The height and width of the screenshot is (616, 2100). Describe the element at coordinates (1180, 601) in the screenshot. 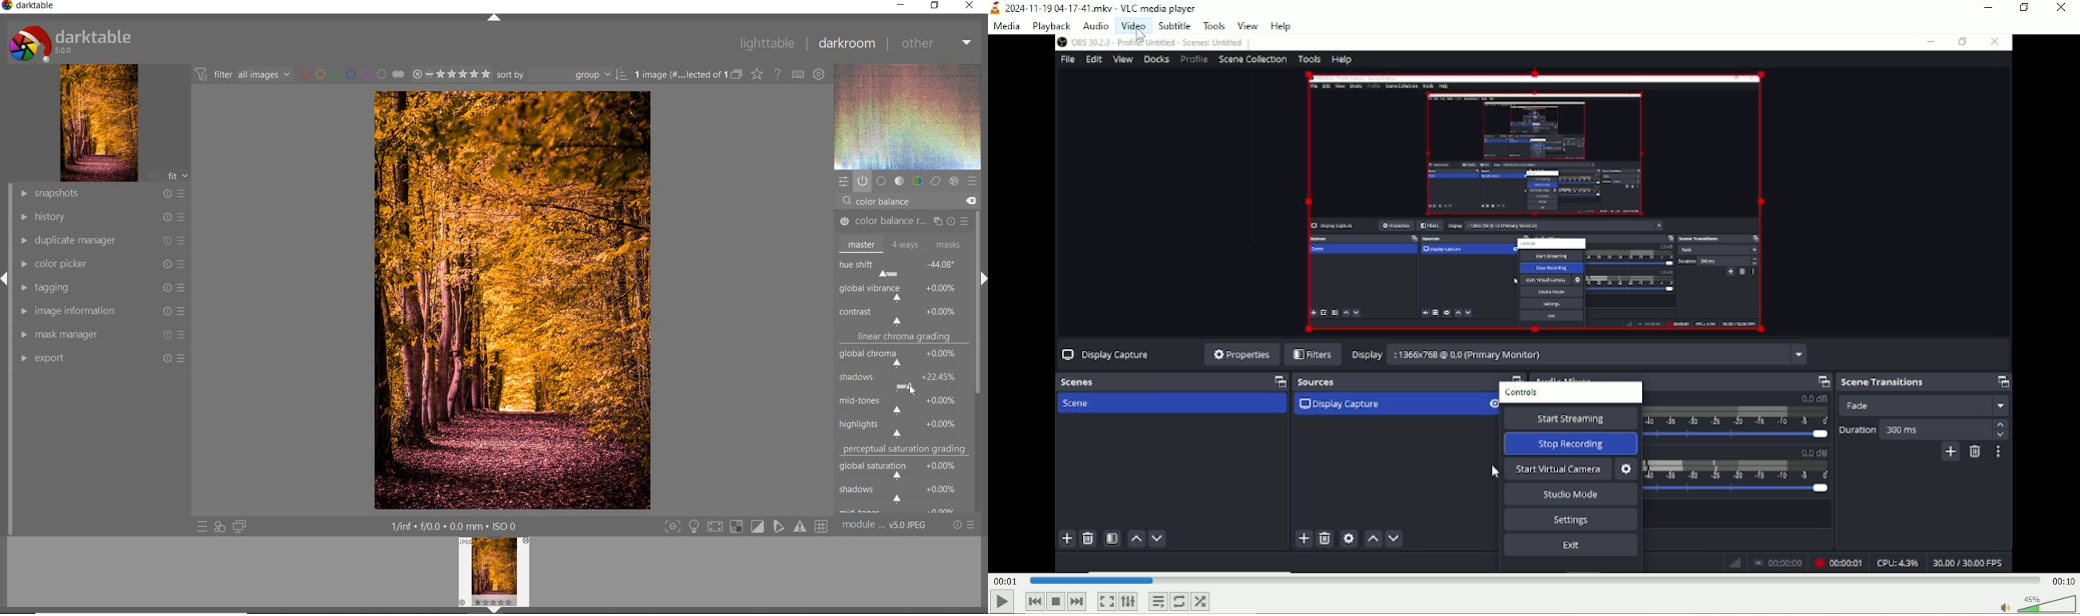

I see `Toggle between loop all, loop one and no loop` at that location.